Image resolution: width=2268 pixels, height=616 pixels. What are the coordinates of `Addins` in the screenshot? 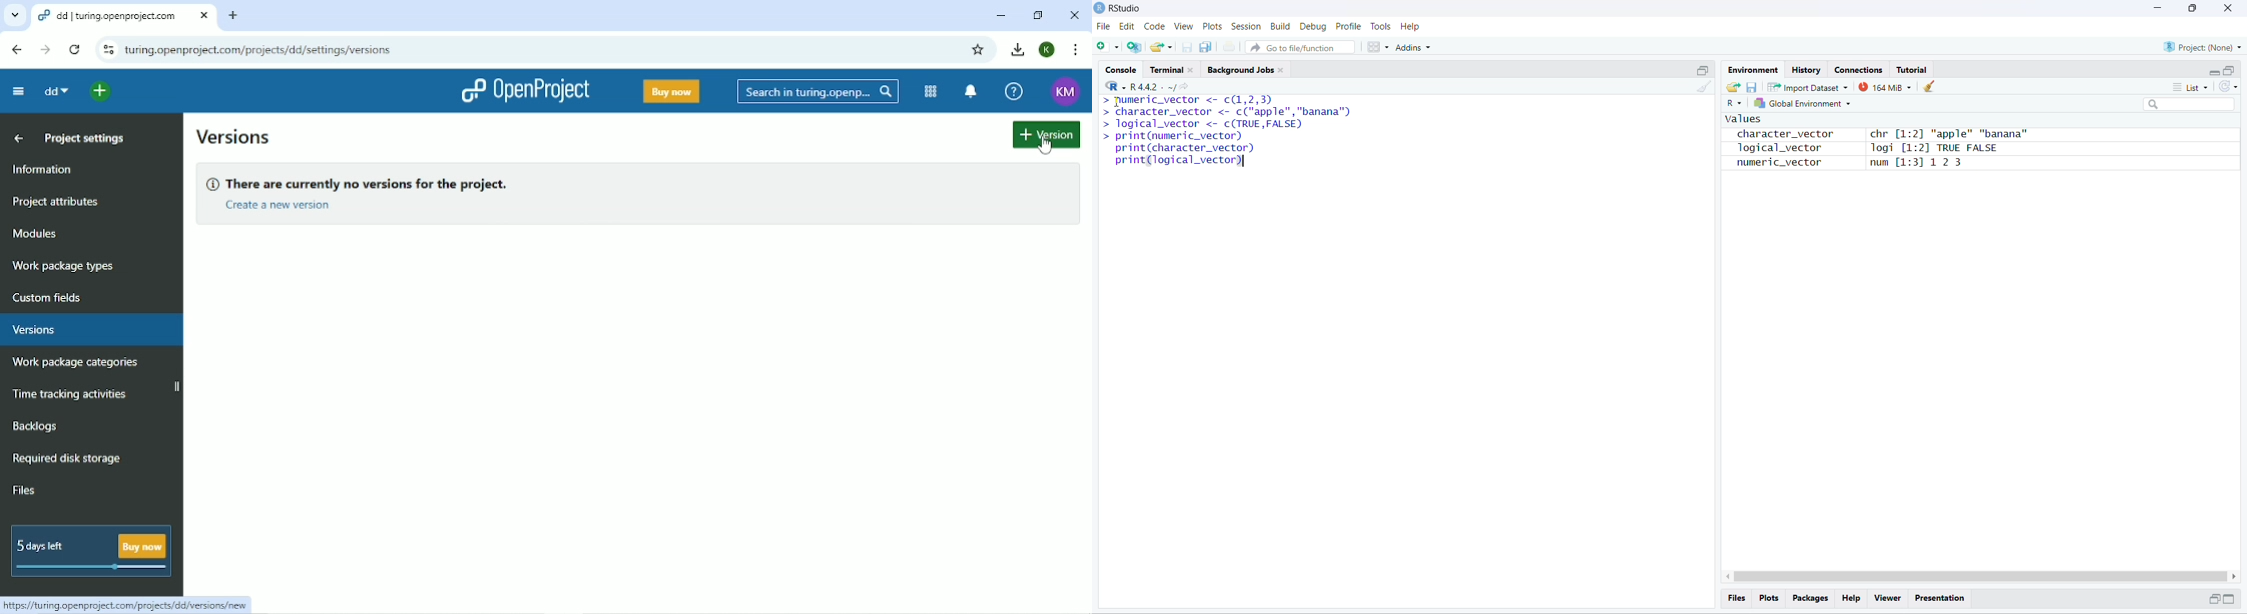 It's located at (1413, 48).